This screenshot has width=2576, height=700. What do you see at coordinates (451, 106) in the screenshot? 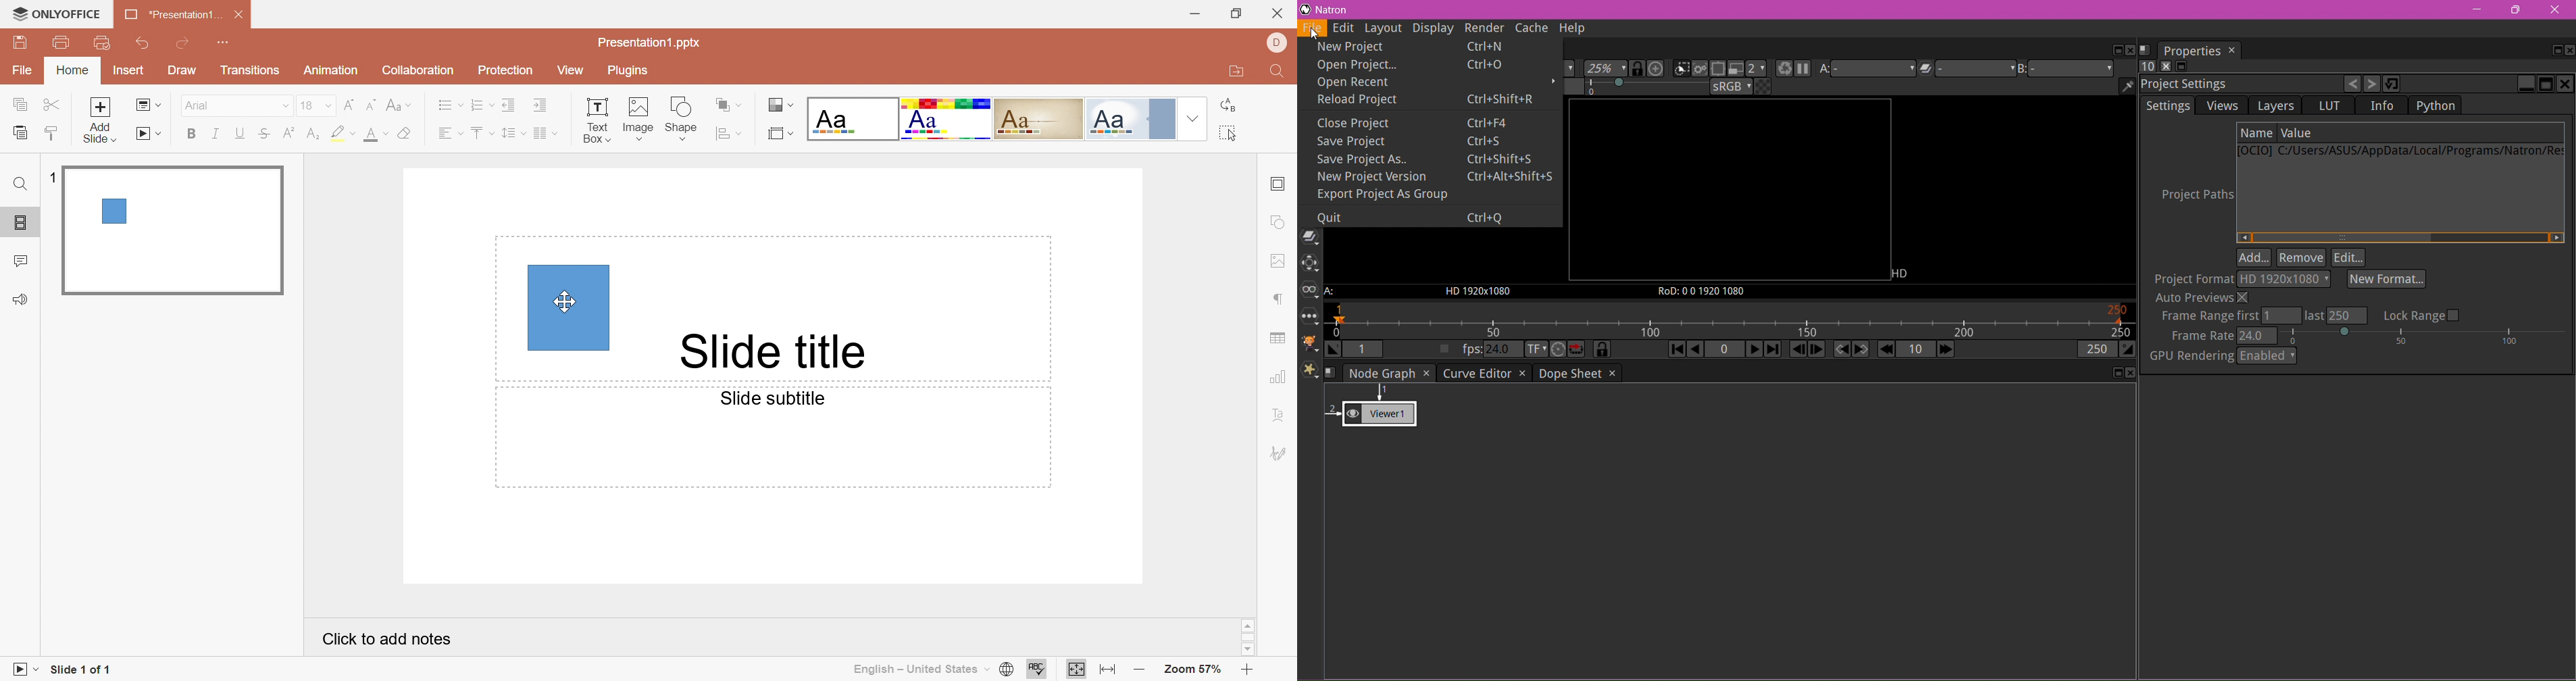
I see `Bullets` at bounding box center [451, 106].